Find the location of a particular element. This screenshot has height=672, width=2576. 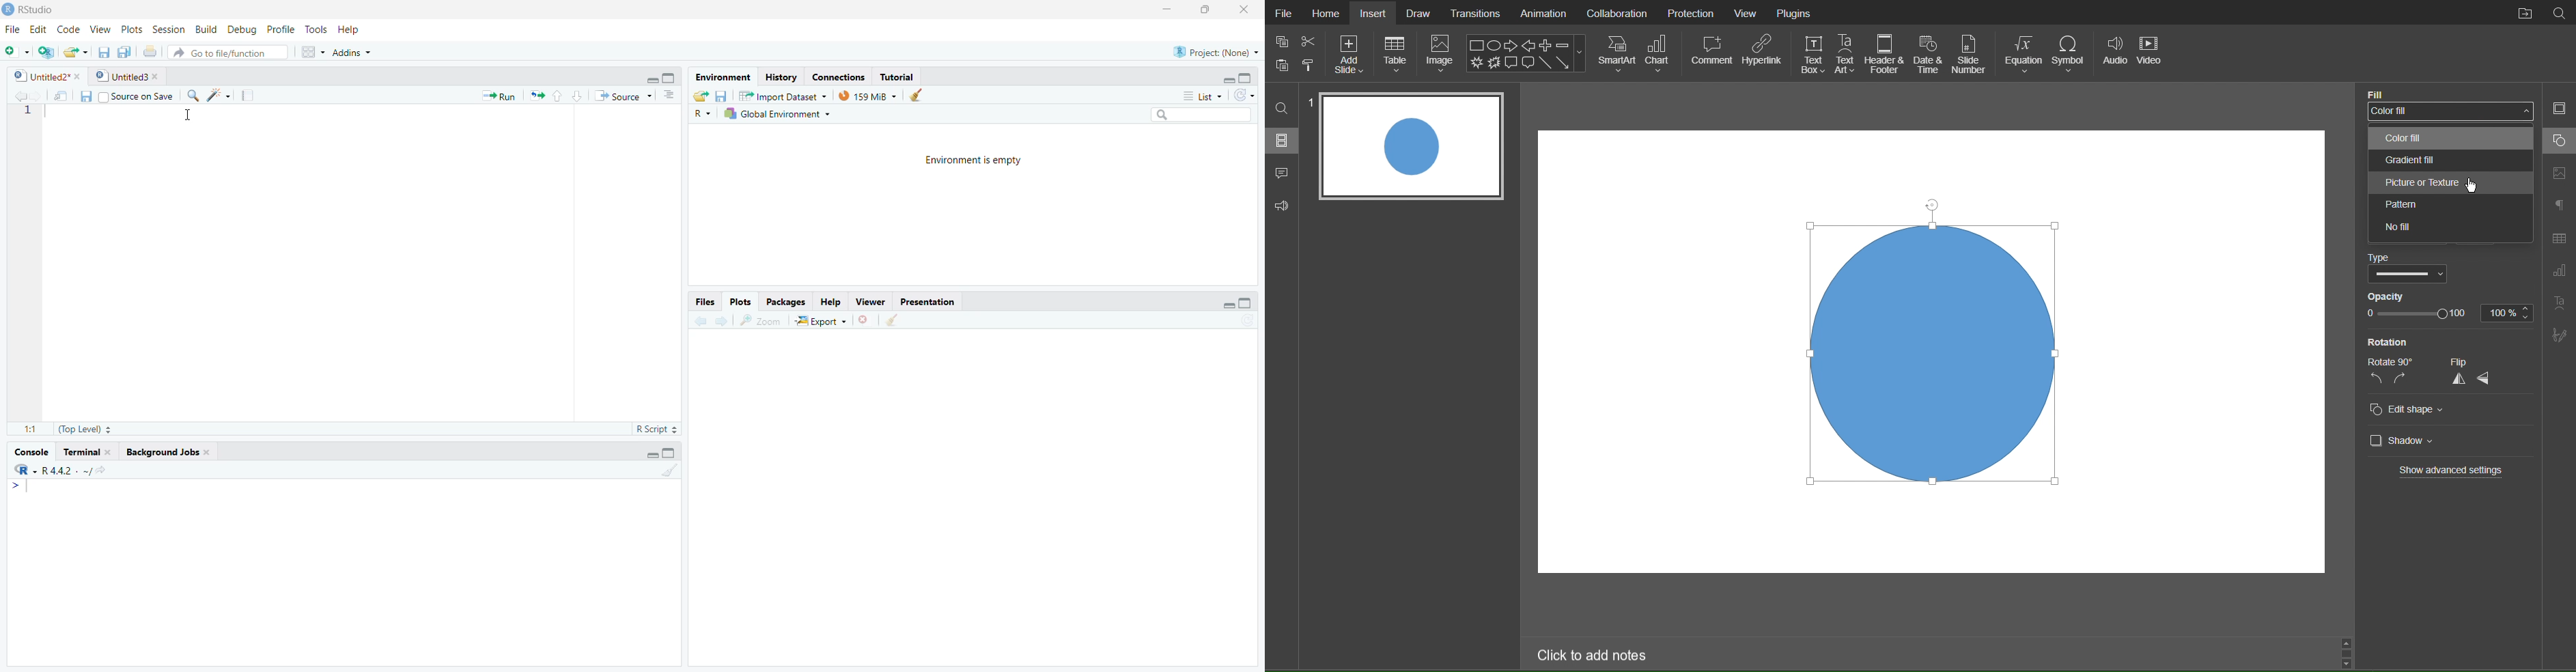

Console is located at coordinates (31, 451).